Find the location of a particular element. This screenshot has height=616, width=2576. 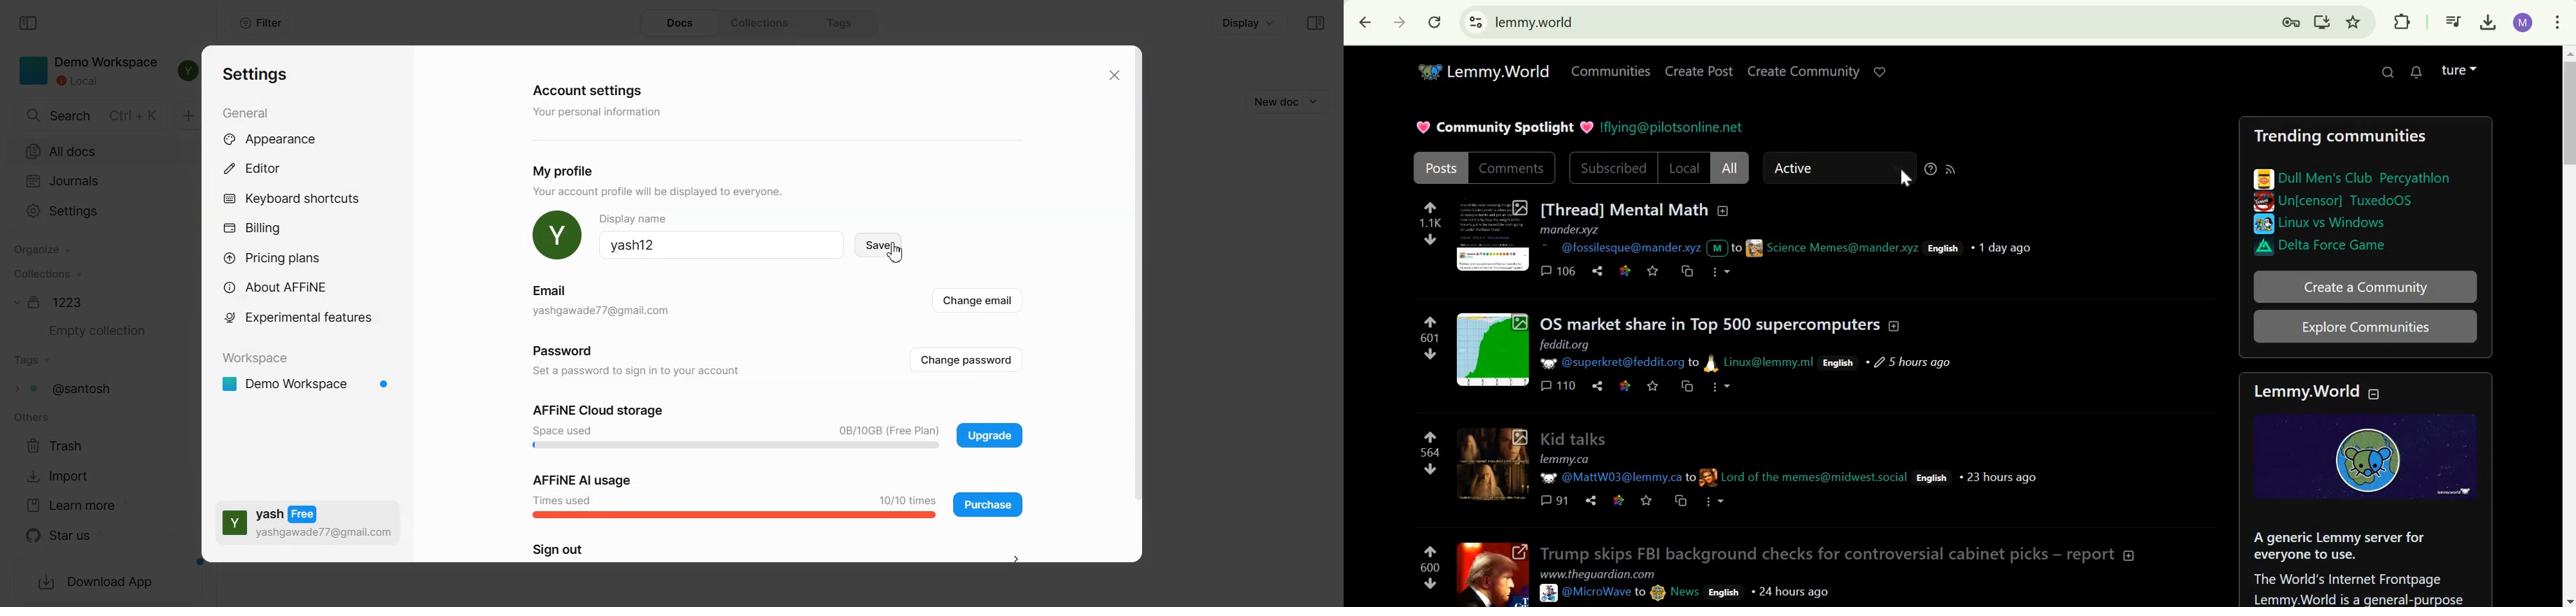

Demo Workspace is located at coordinates (89, 71).